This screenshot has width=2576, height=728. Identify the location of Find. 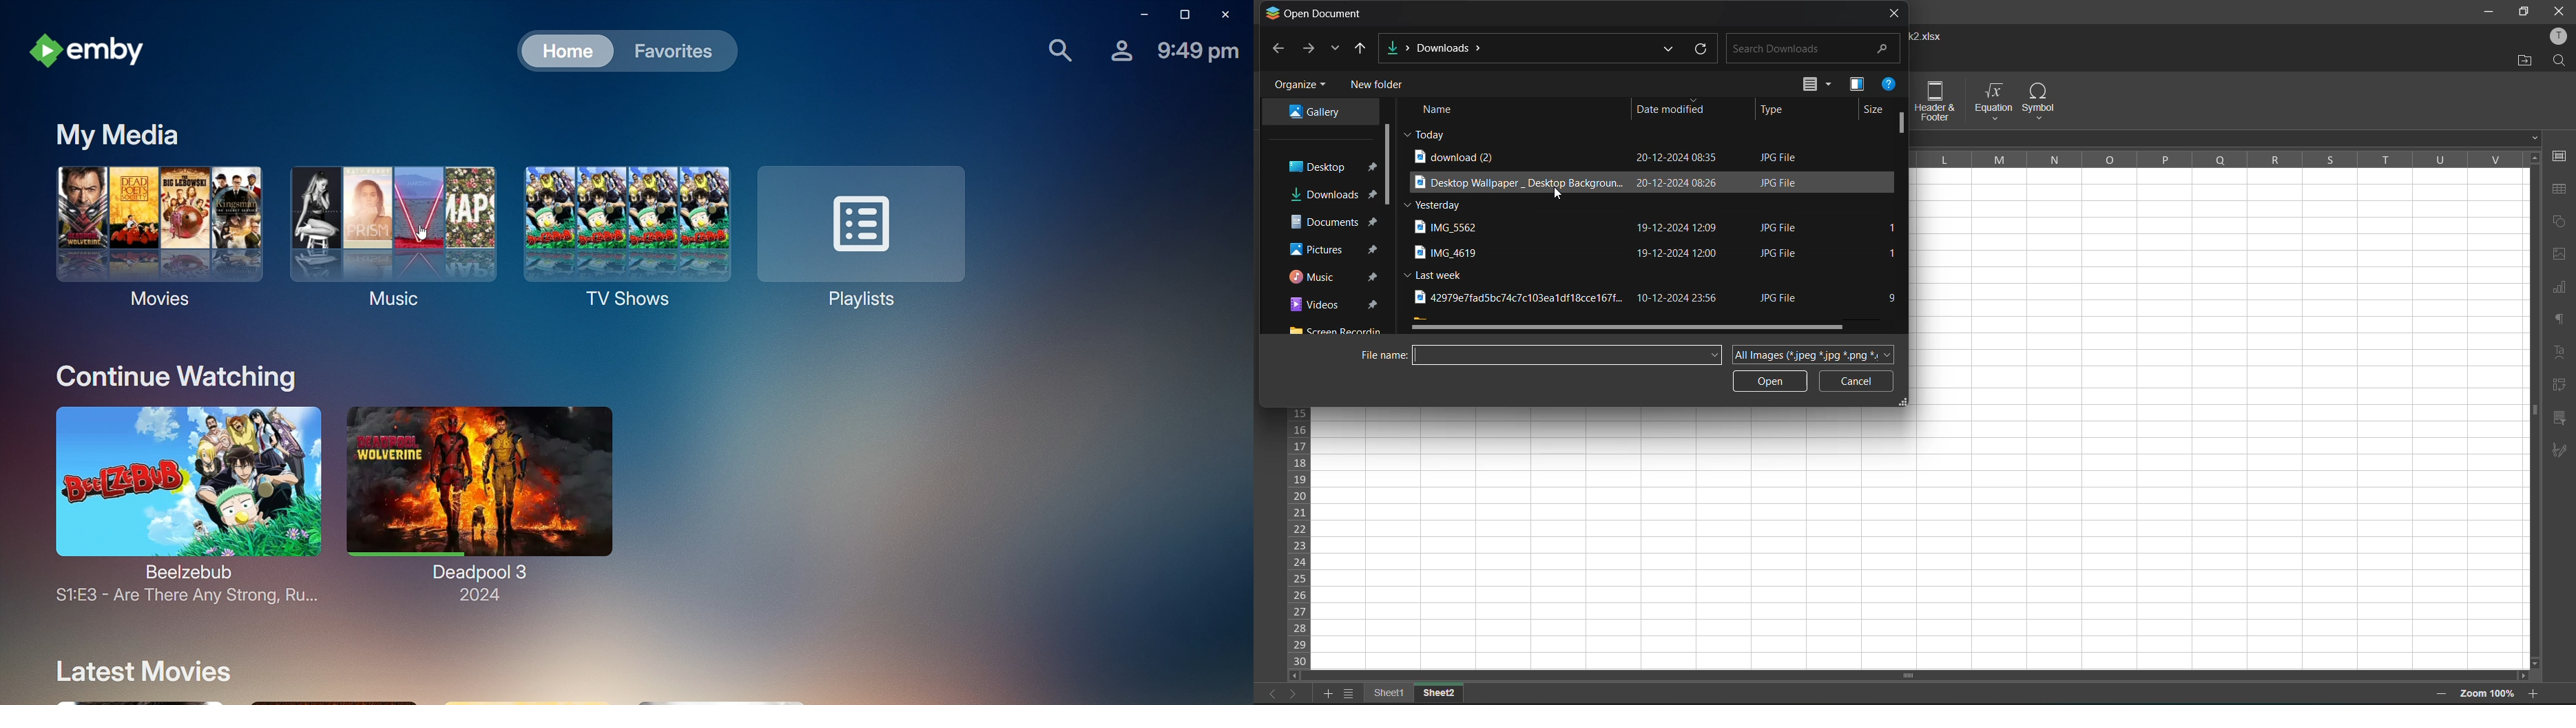
(1052, 48).